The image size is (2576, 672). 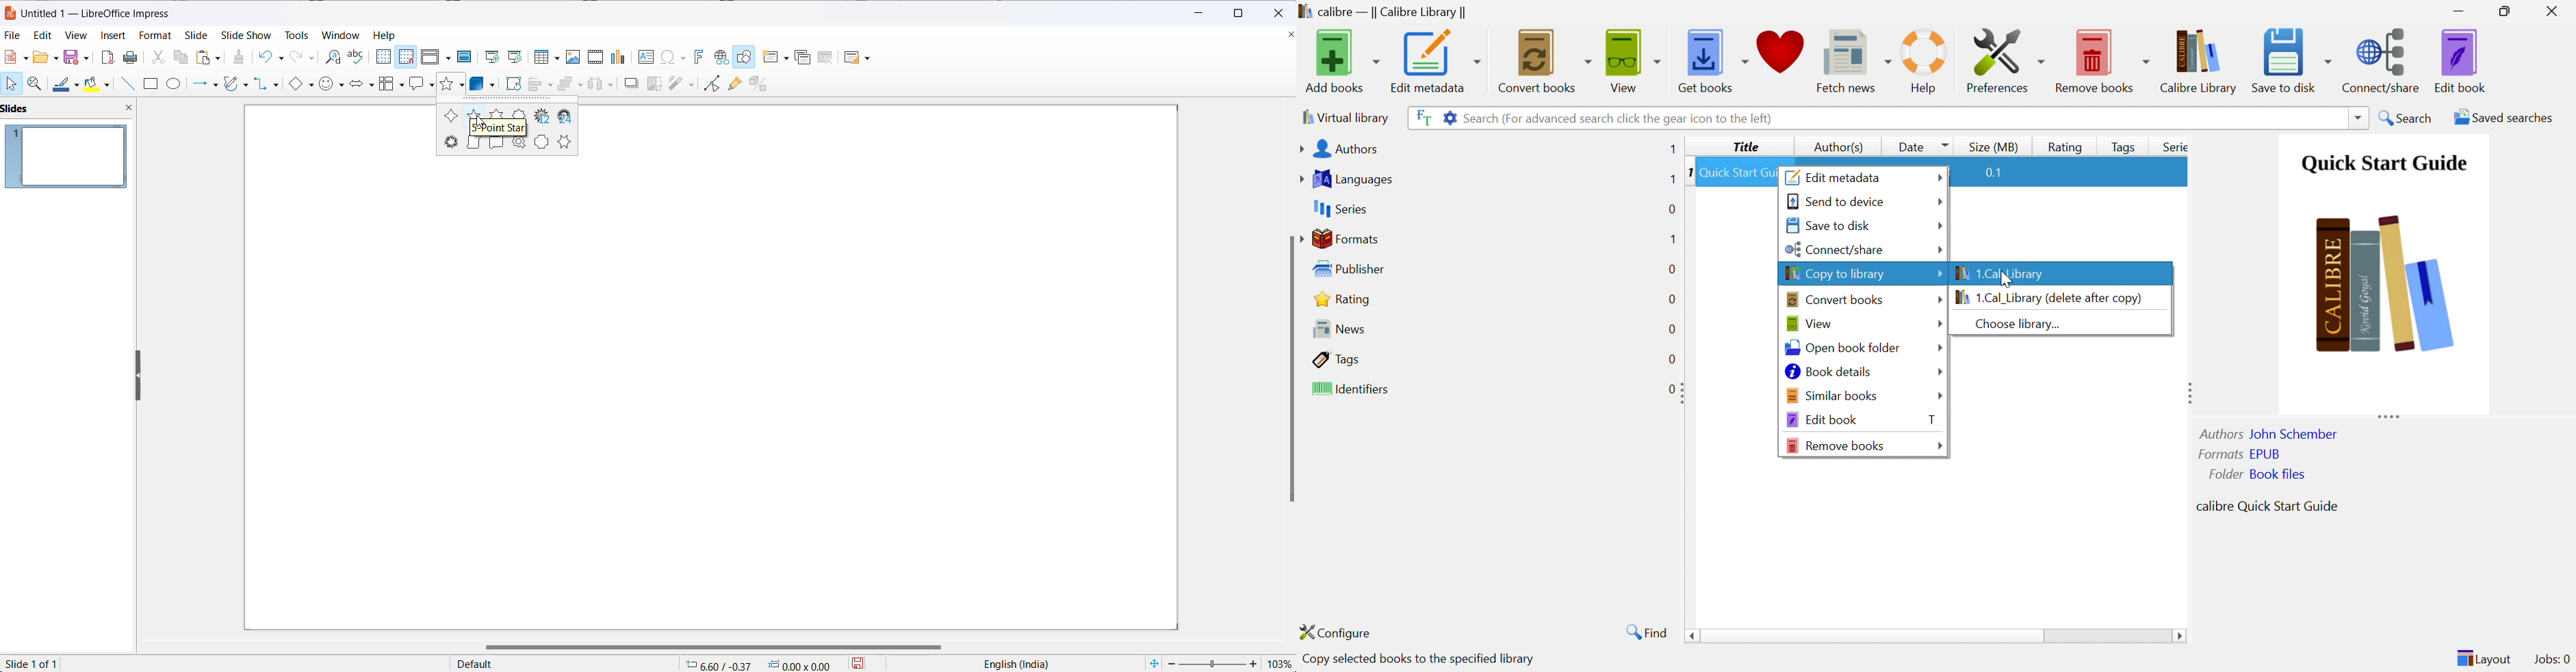 What do you see at coordinates (2266, 505) in the screenshot?
I see `calibre Quick Start Guide` at bounding box center [2266, 505].